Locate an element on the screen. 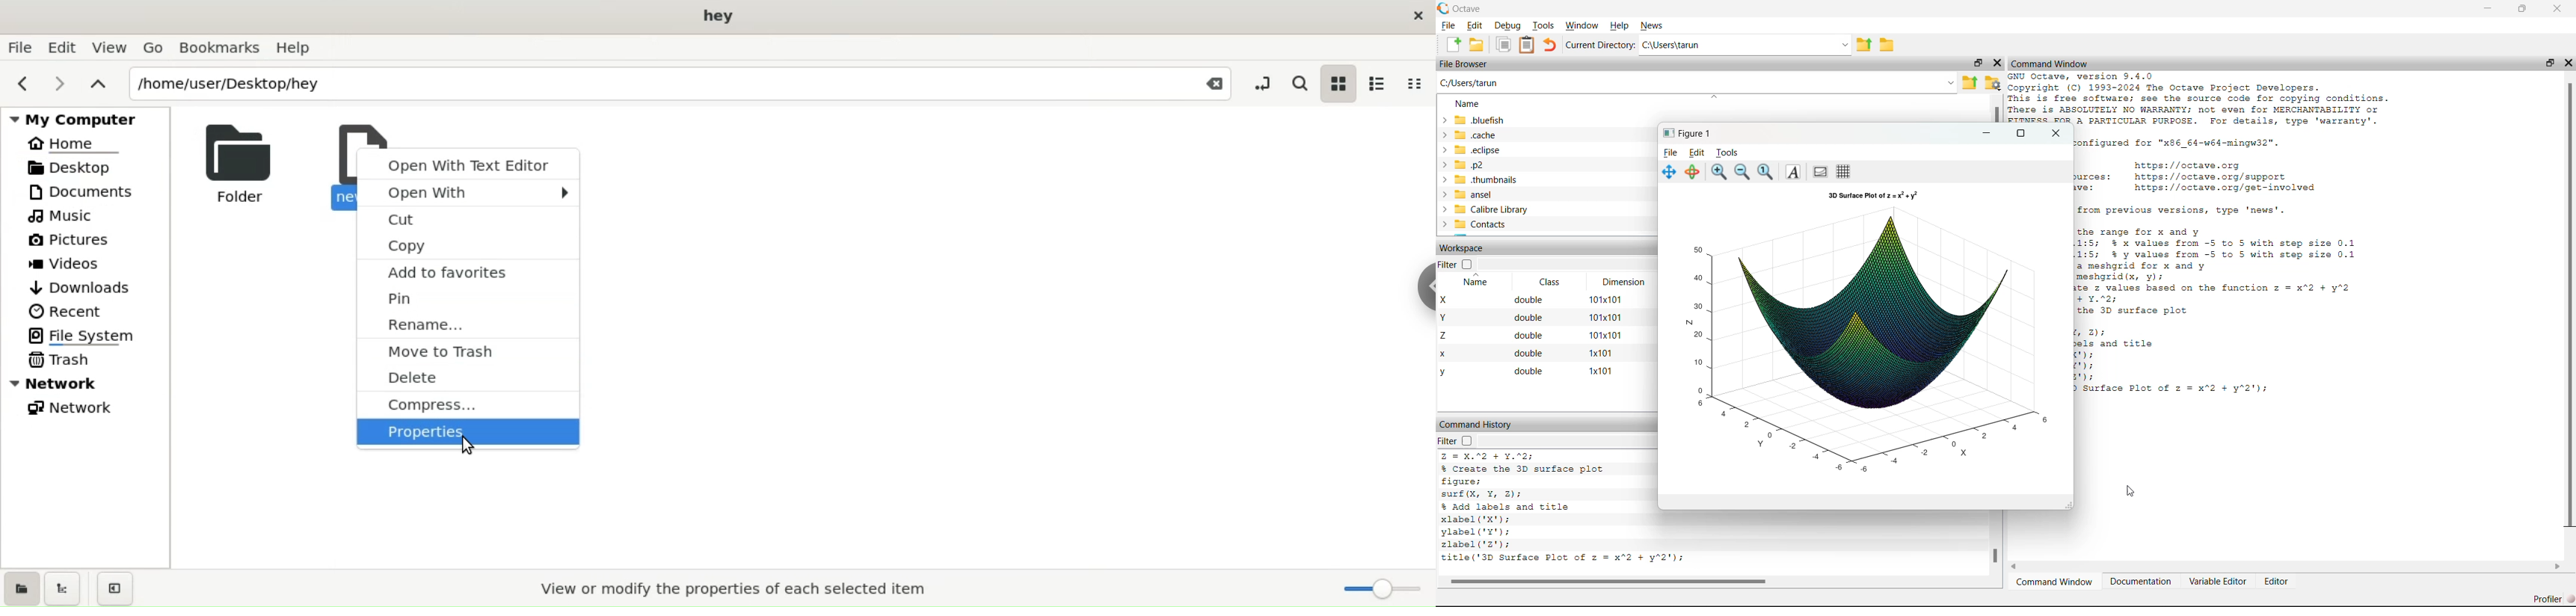 The height and width of the screenshot is (616, 2576). zoom is located at coordinates (1378, 590).